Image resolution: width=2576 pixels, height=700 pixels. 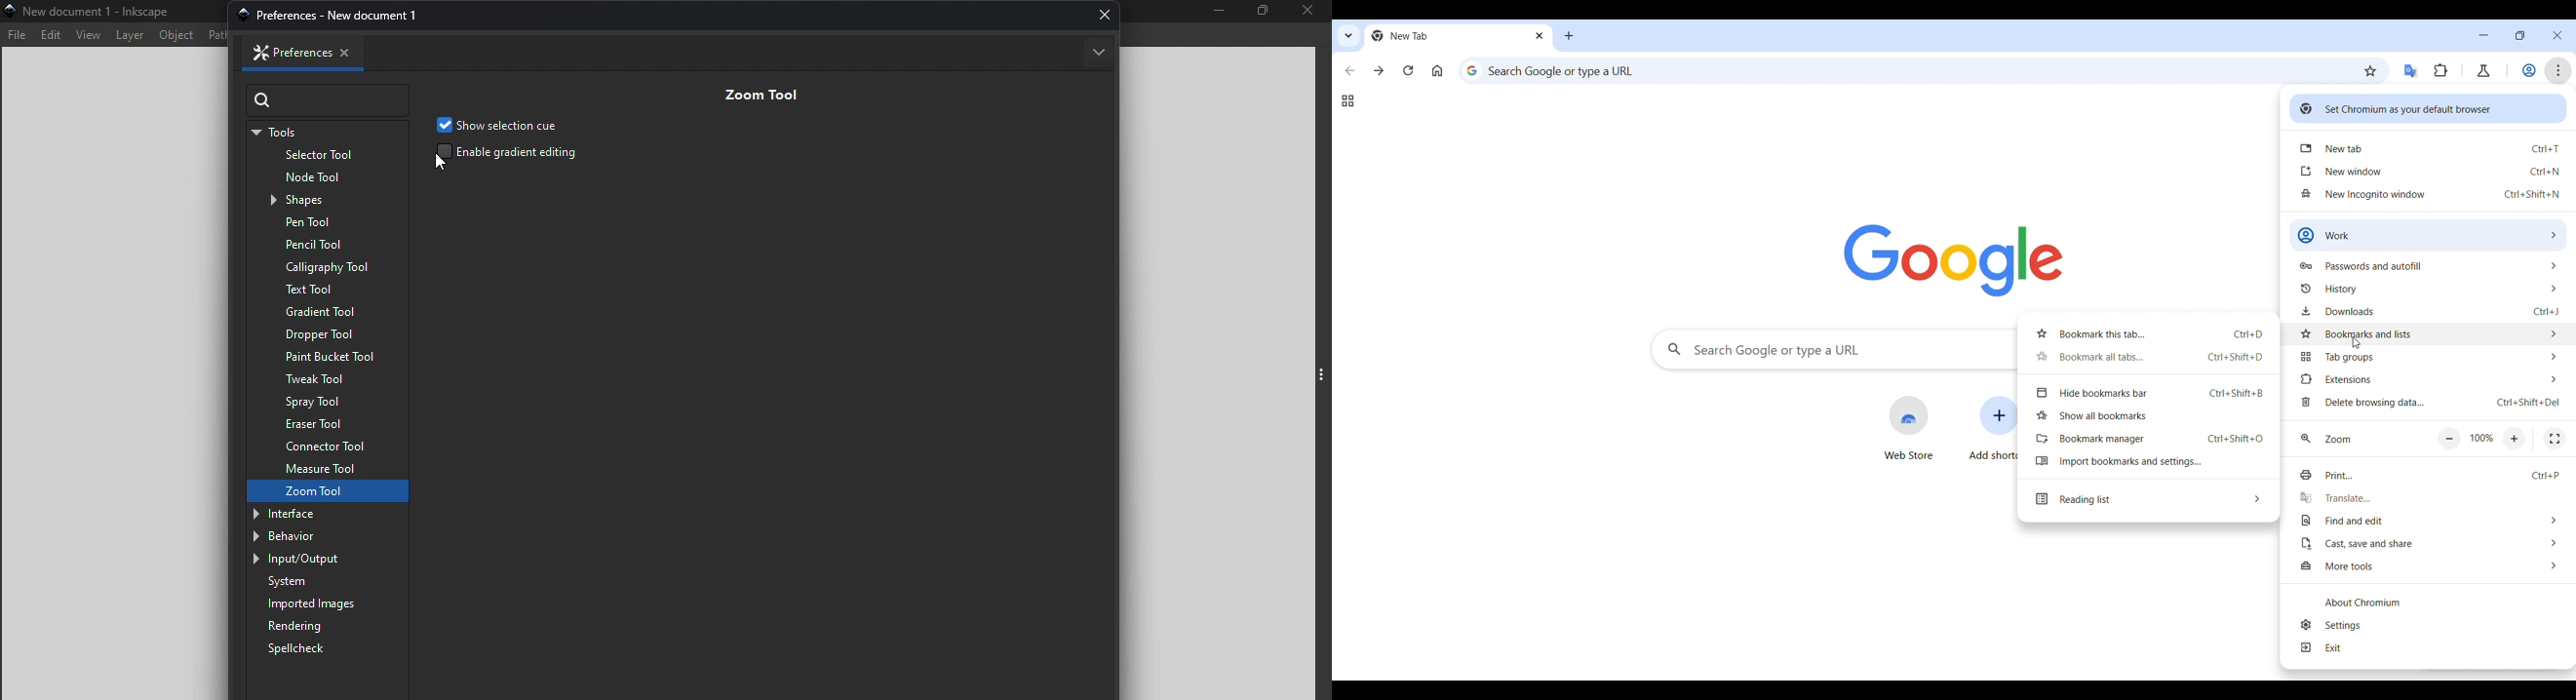 What do you see at coordinates (1350, 71) in the screenshot?
I see `Go back` at bounding box center [1350, 71].